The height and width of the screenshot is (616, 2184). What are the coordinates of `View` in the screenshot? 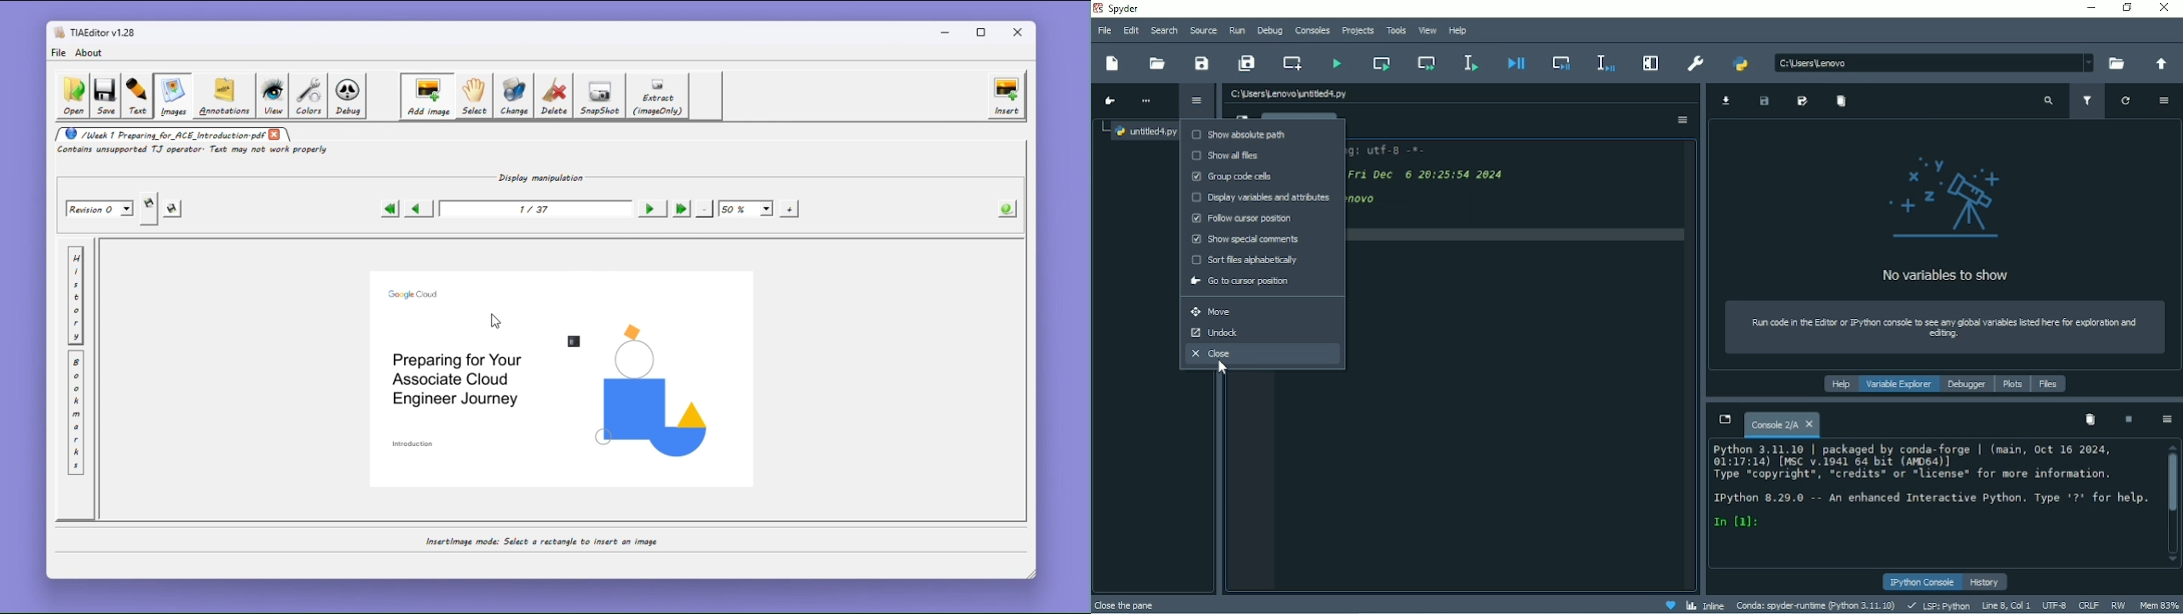 It's located at (1427, 30).